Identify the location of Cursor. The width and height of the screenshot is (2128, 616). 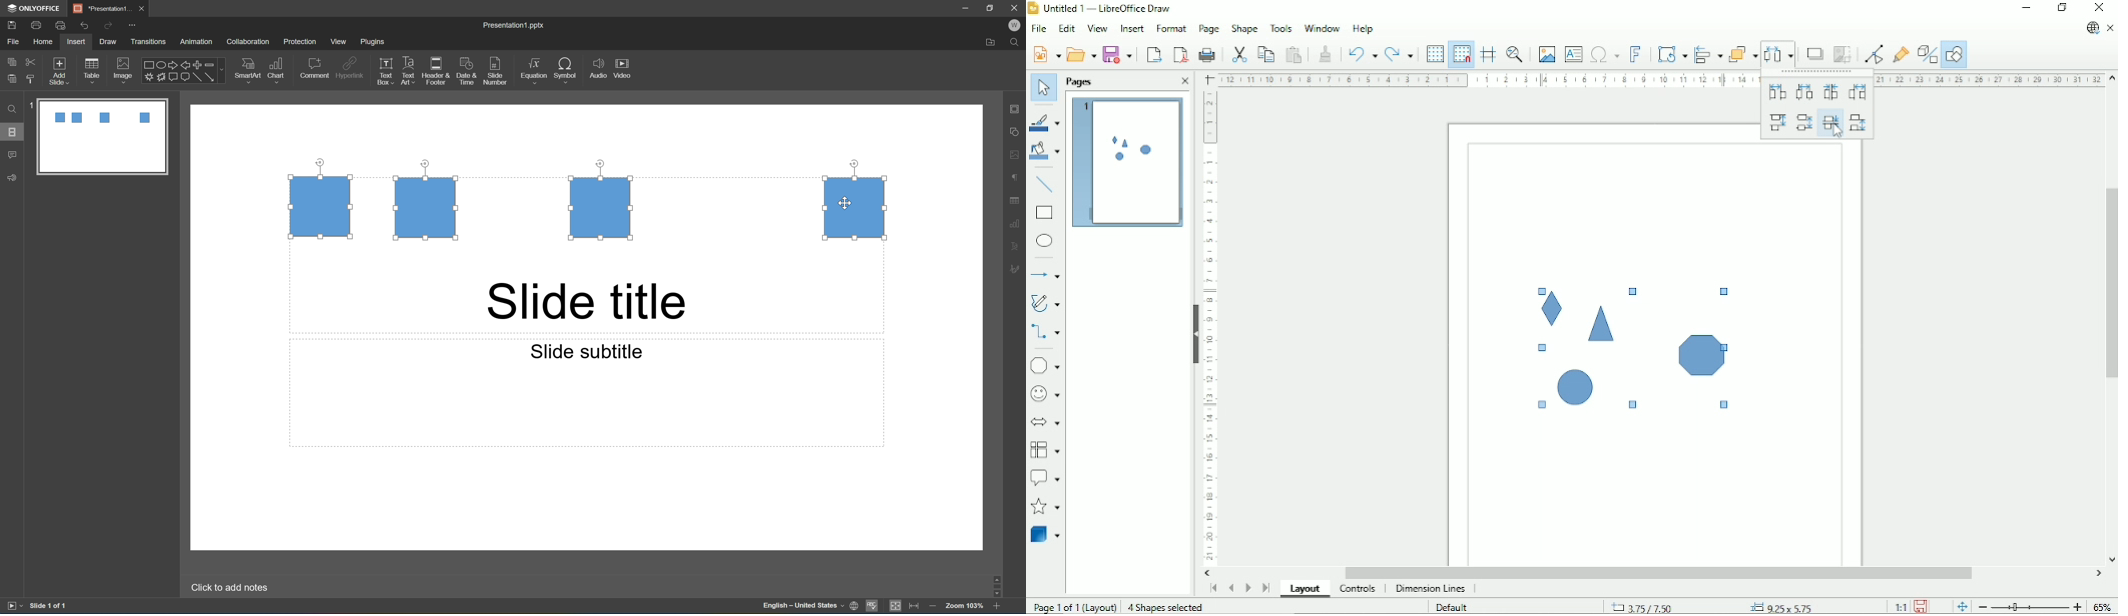
(844, 204).